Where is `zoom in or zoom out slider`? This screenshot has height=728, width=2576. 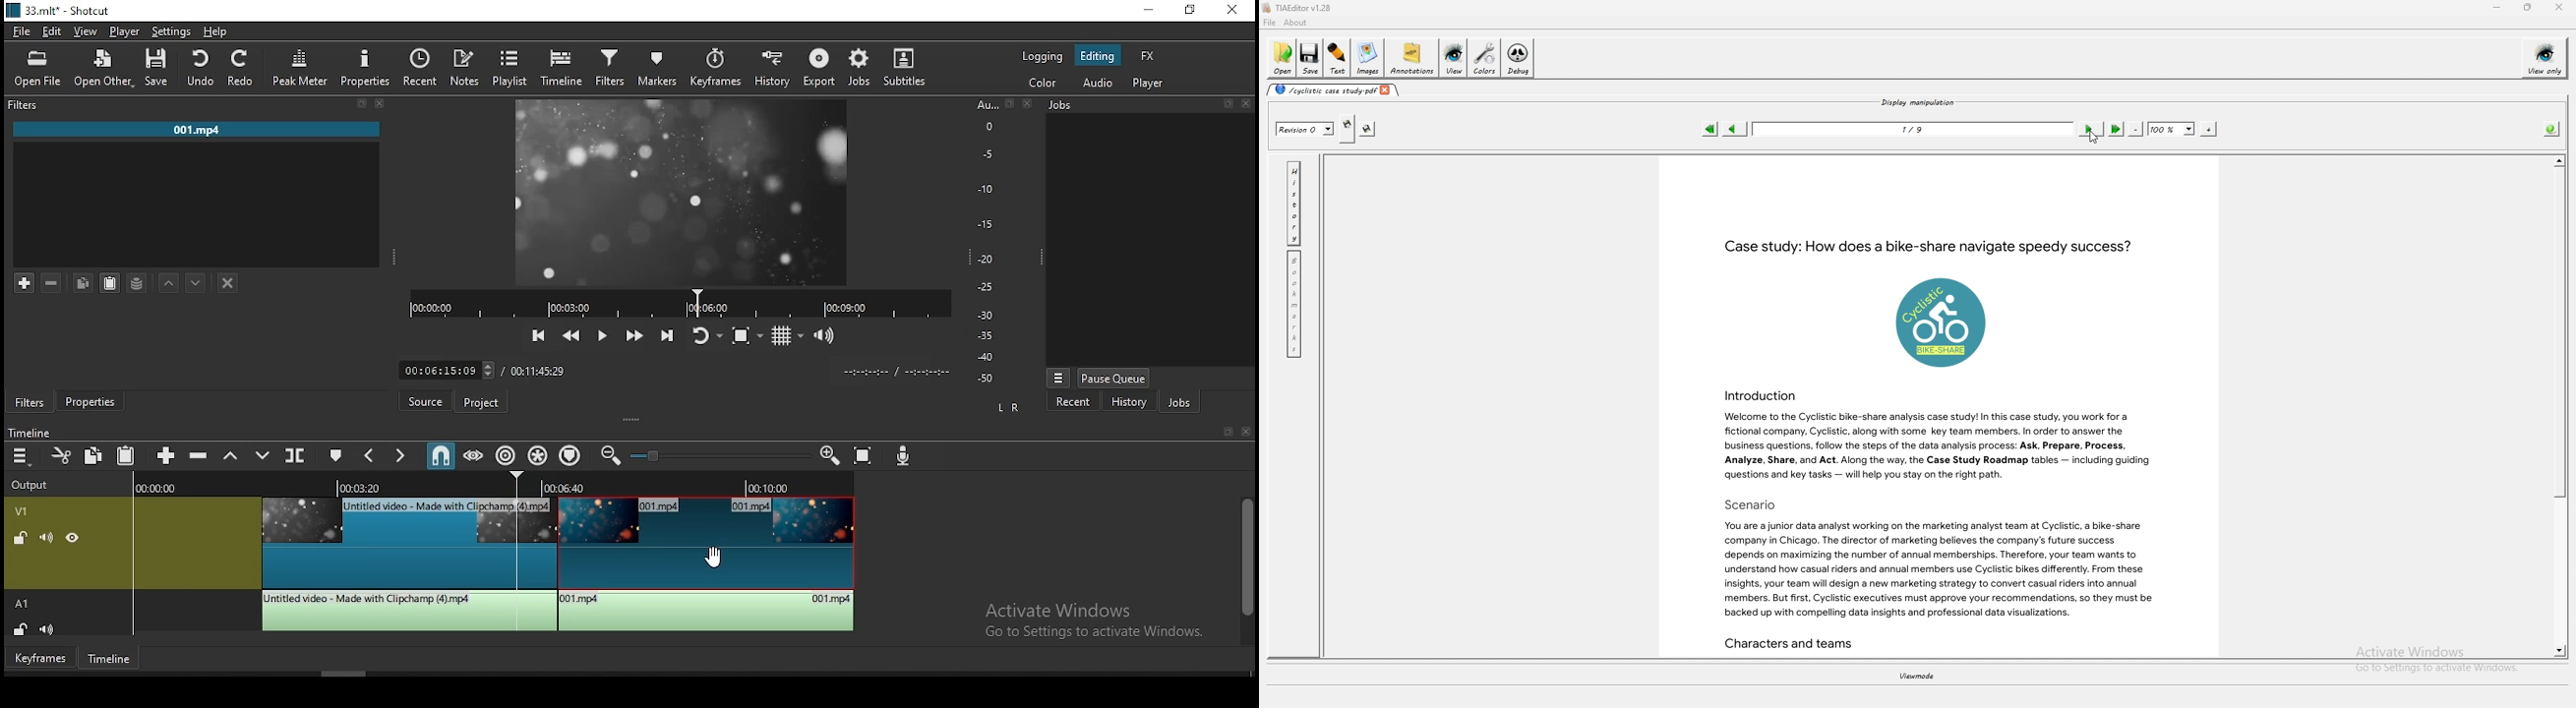 zoom in or zoom out slider is located at coordinates (722, 455).